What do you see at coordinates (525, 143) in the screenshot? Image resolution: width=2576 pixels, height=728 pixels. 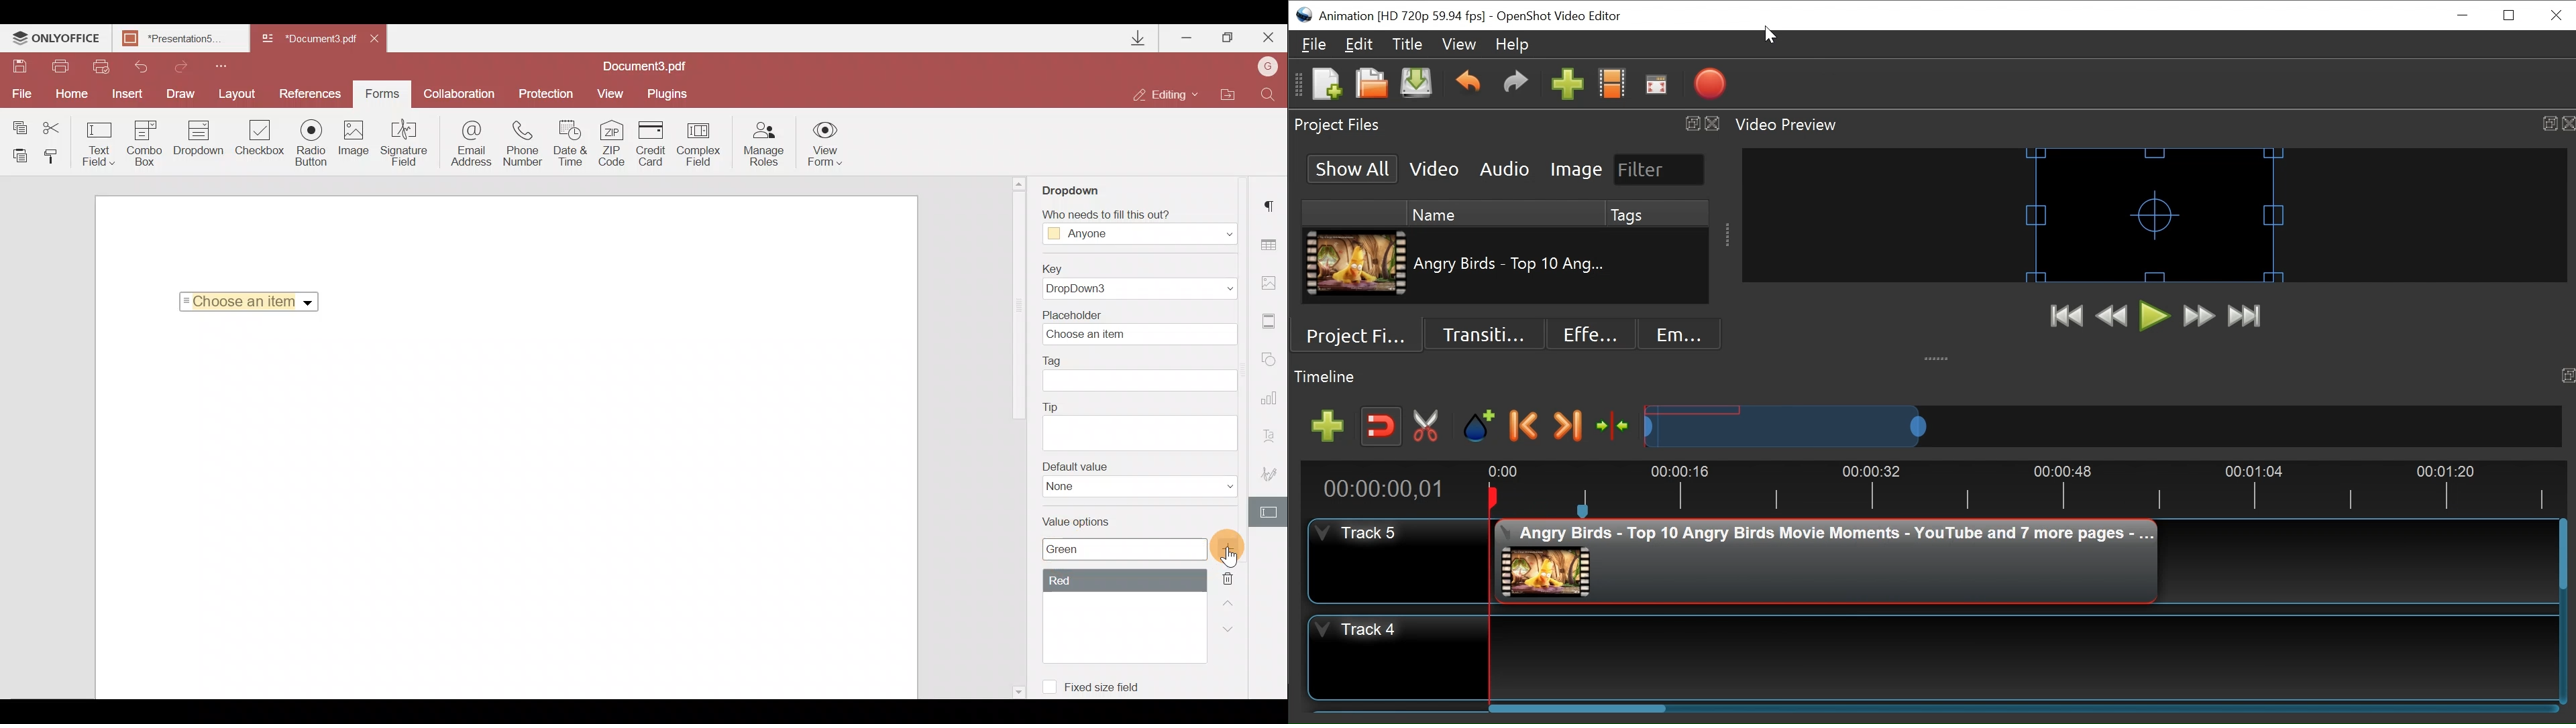 I see `Phone number` at bounding box center [525, 143].